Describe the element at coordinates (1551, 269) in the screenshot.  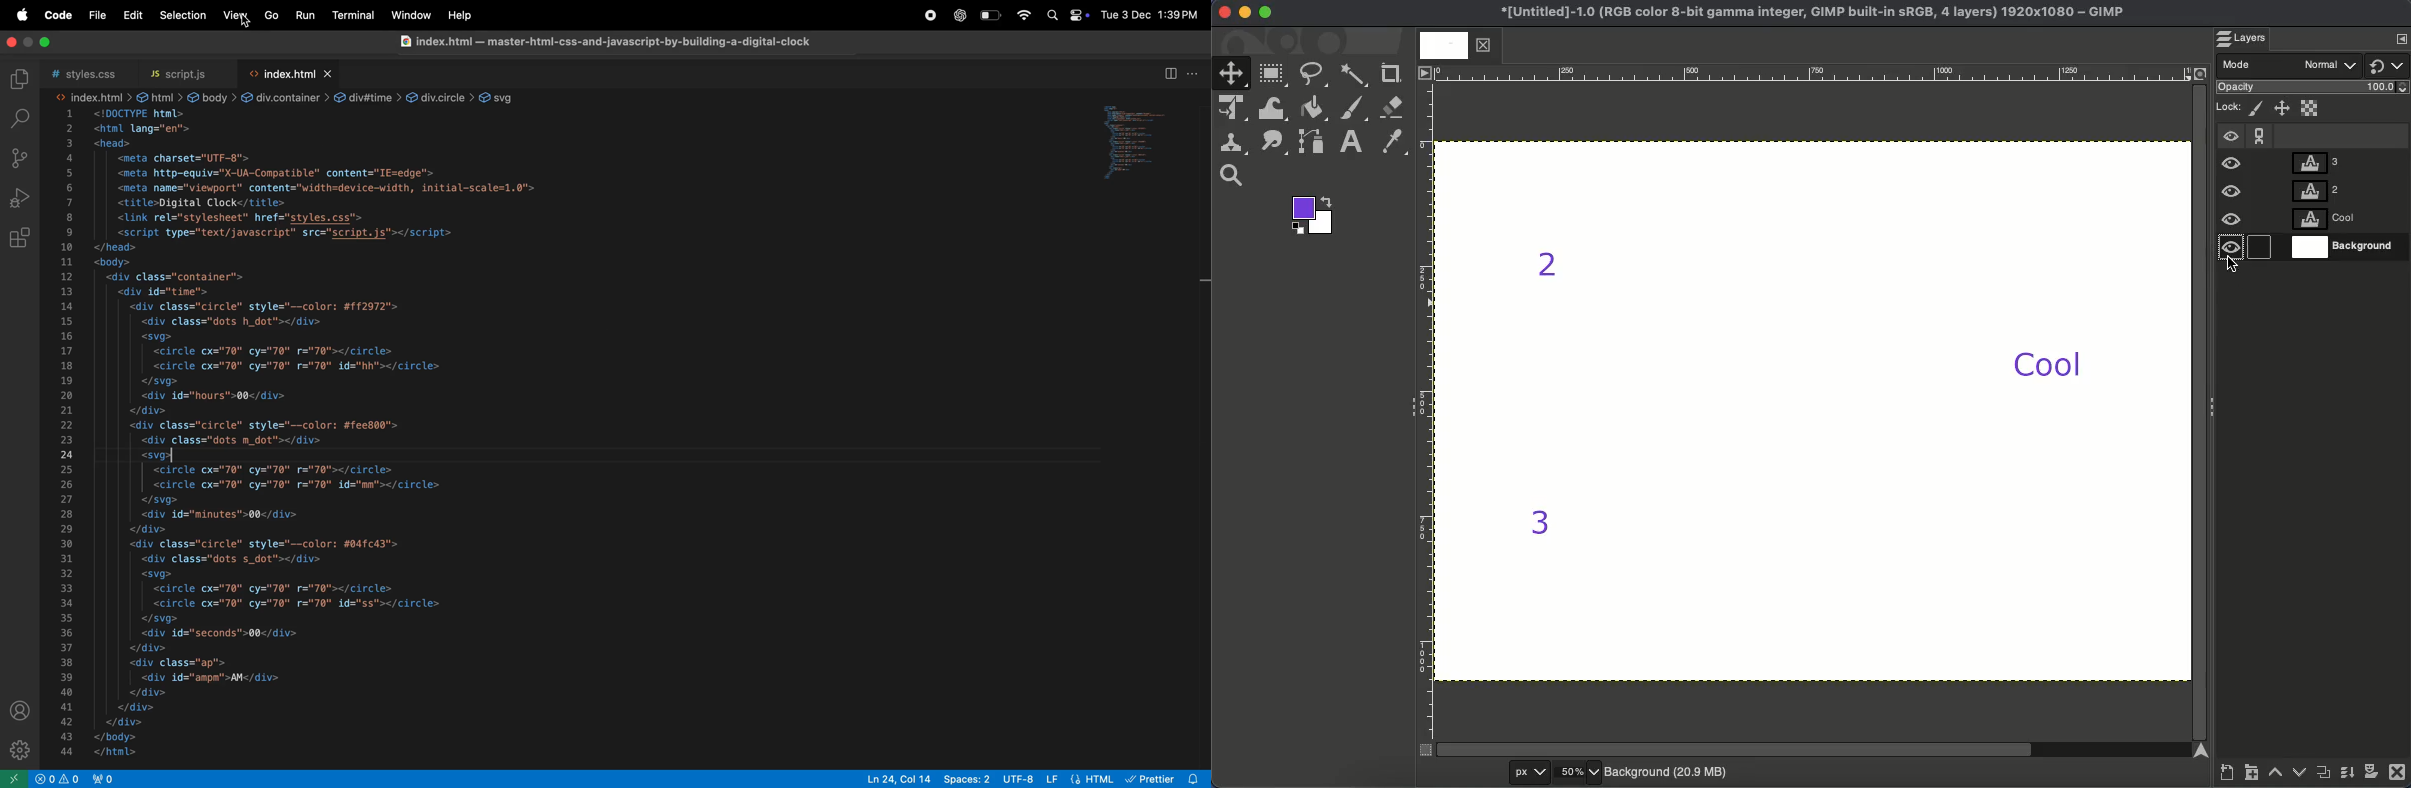
I see `2` at that location.